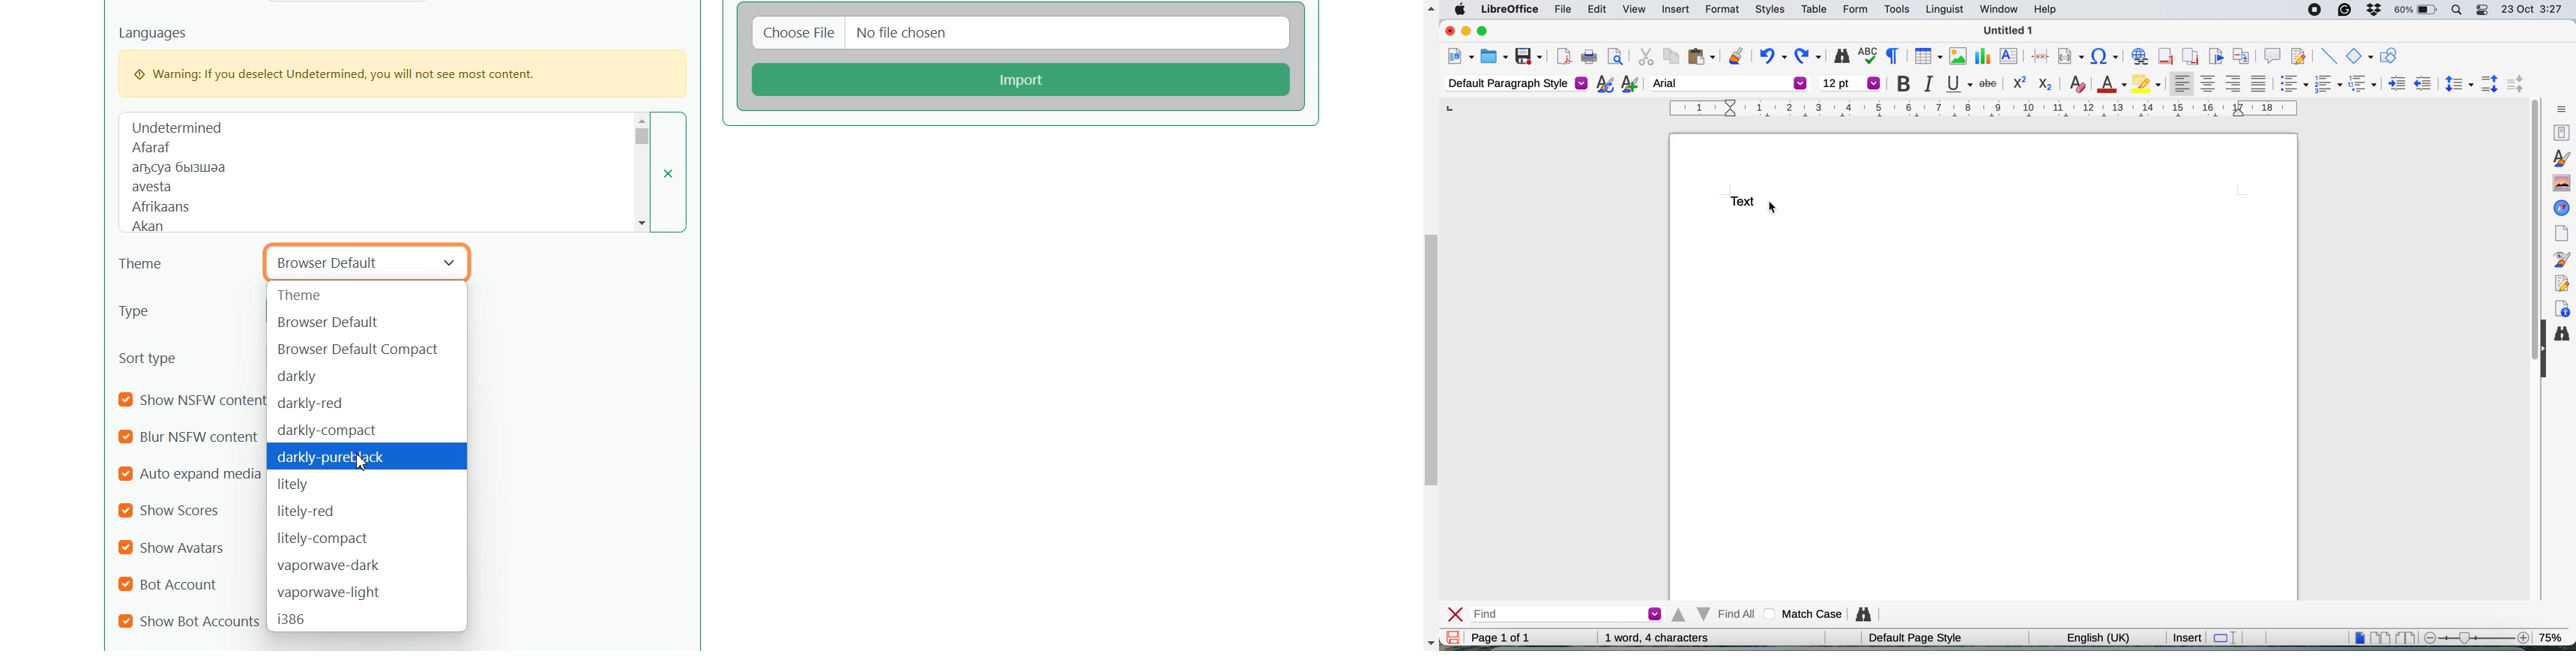 The height and width of the screenshot is (672, 2576). I want to click on basic shapes, so click(2360, 58).